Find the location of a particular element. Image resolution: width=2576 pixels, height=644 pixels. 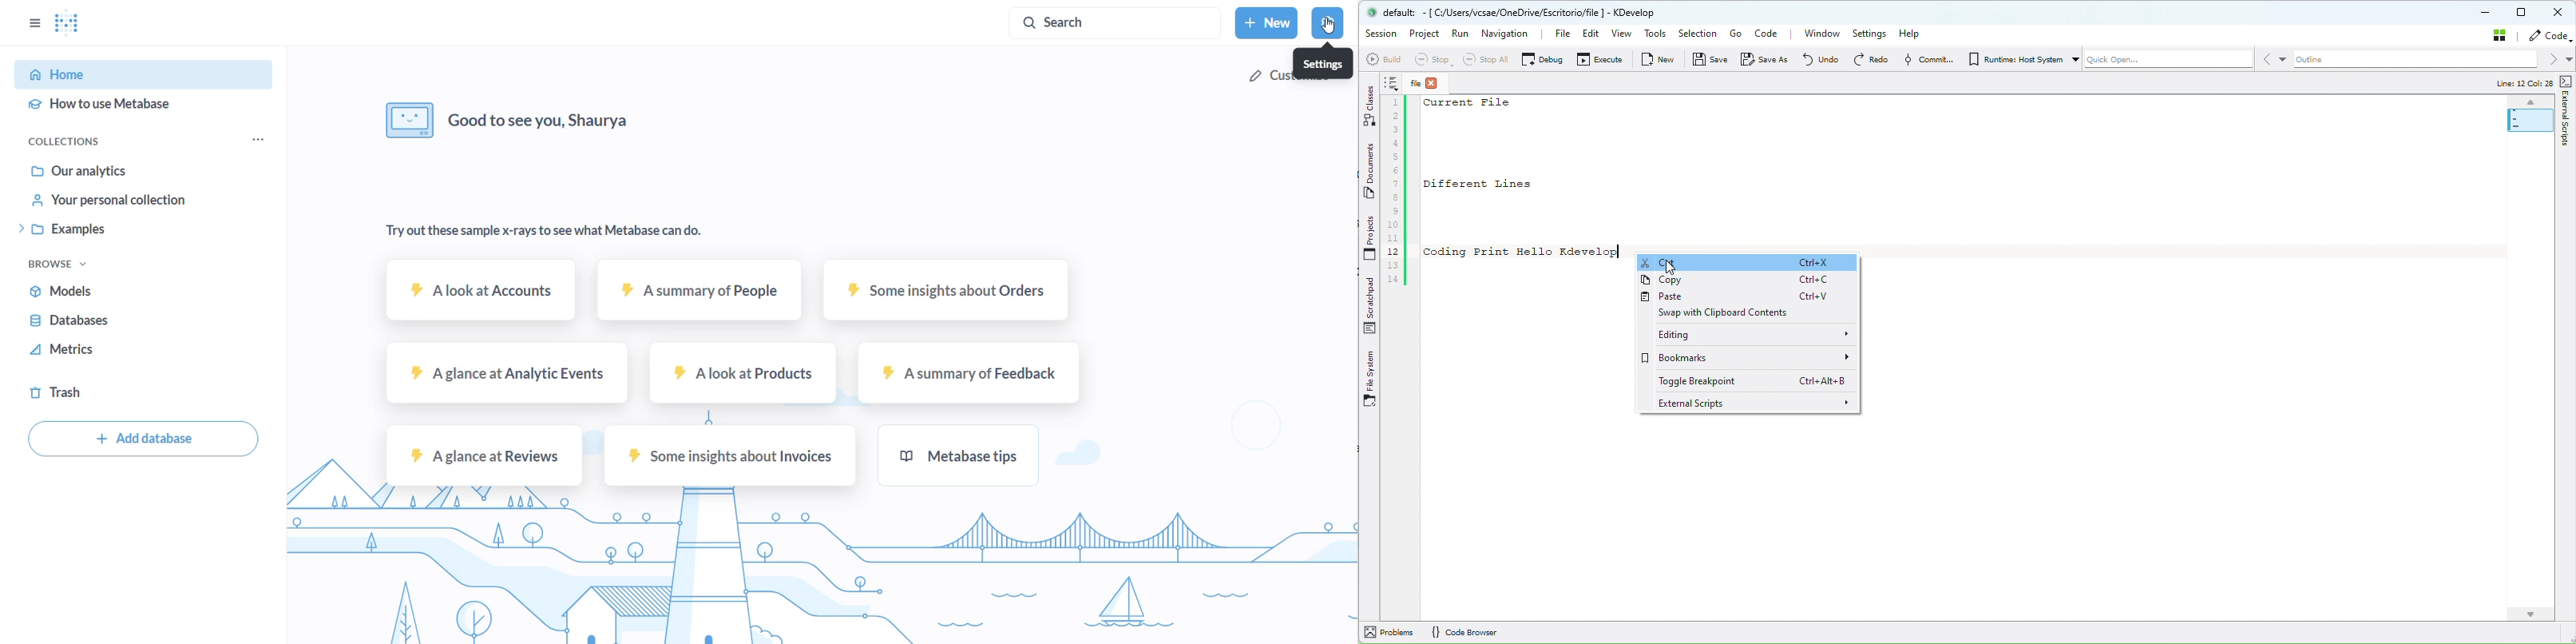

LOGO is located at coordinates (71, 21).